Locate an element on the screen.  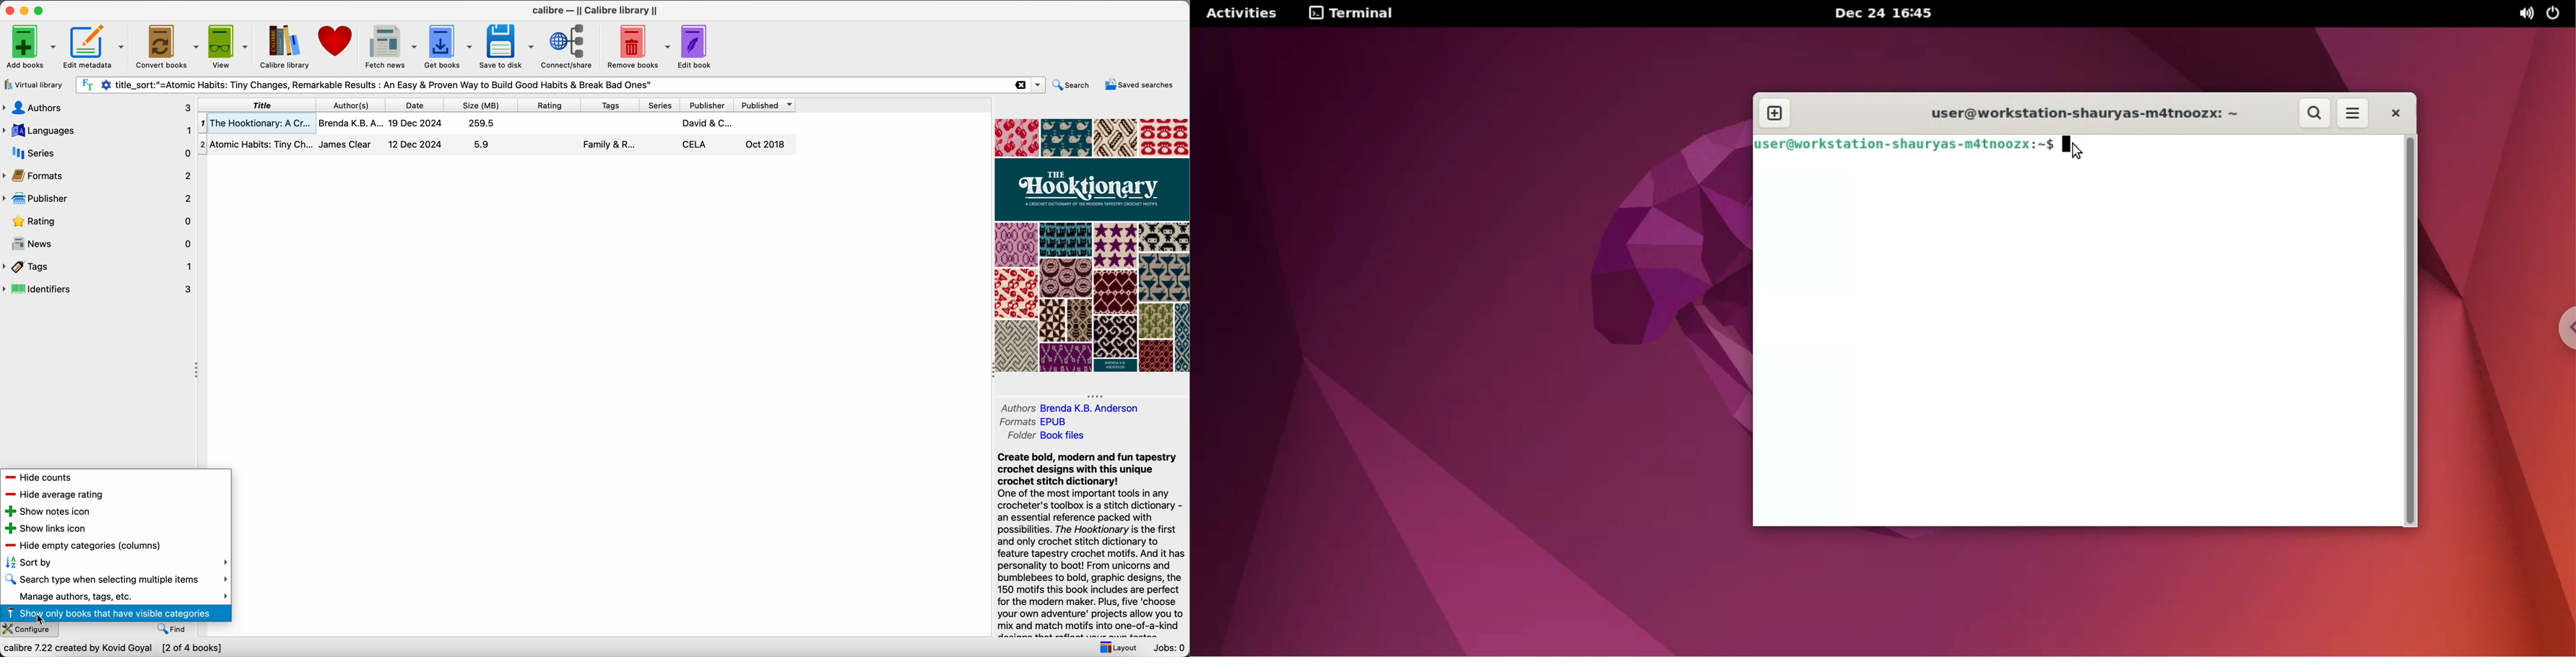
get books is located at coordinates (450, 46).